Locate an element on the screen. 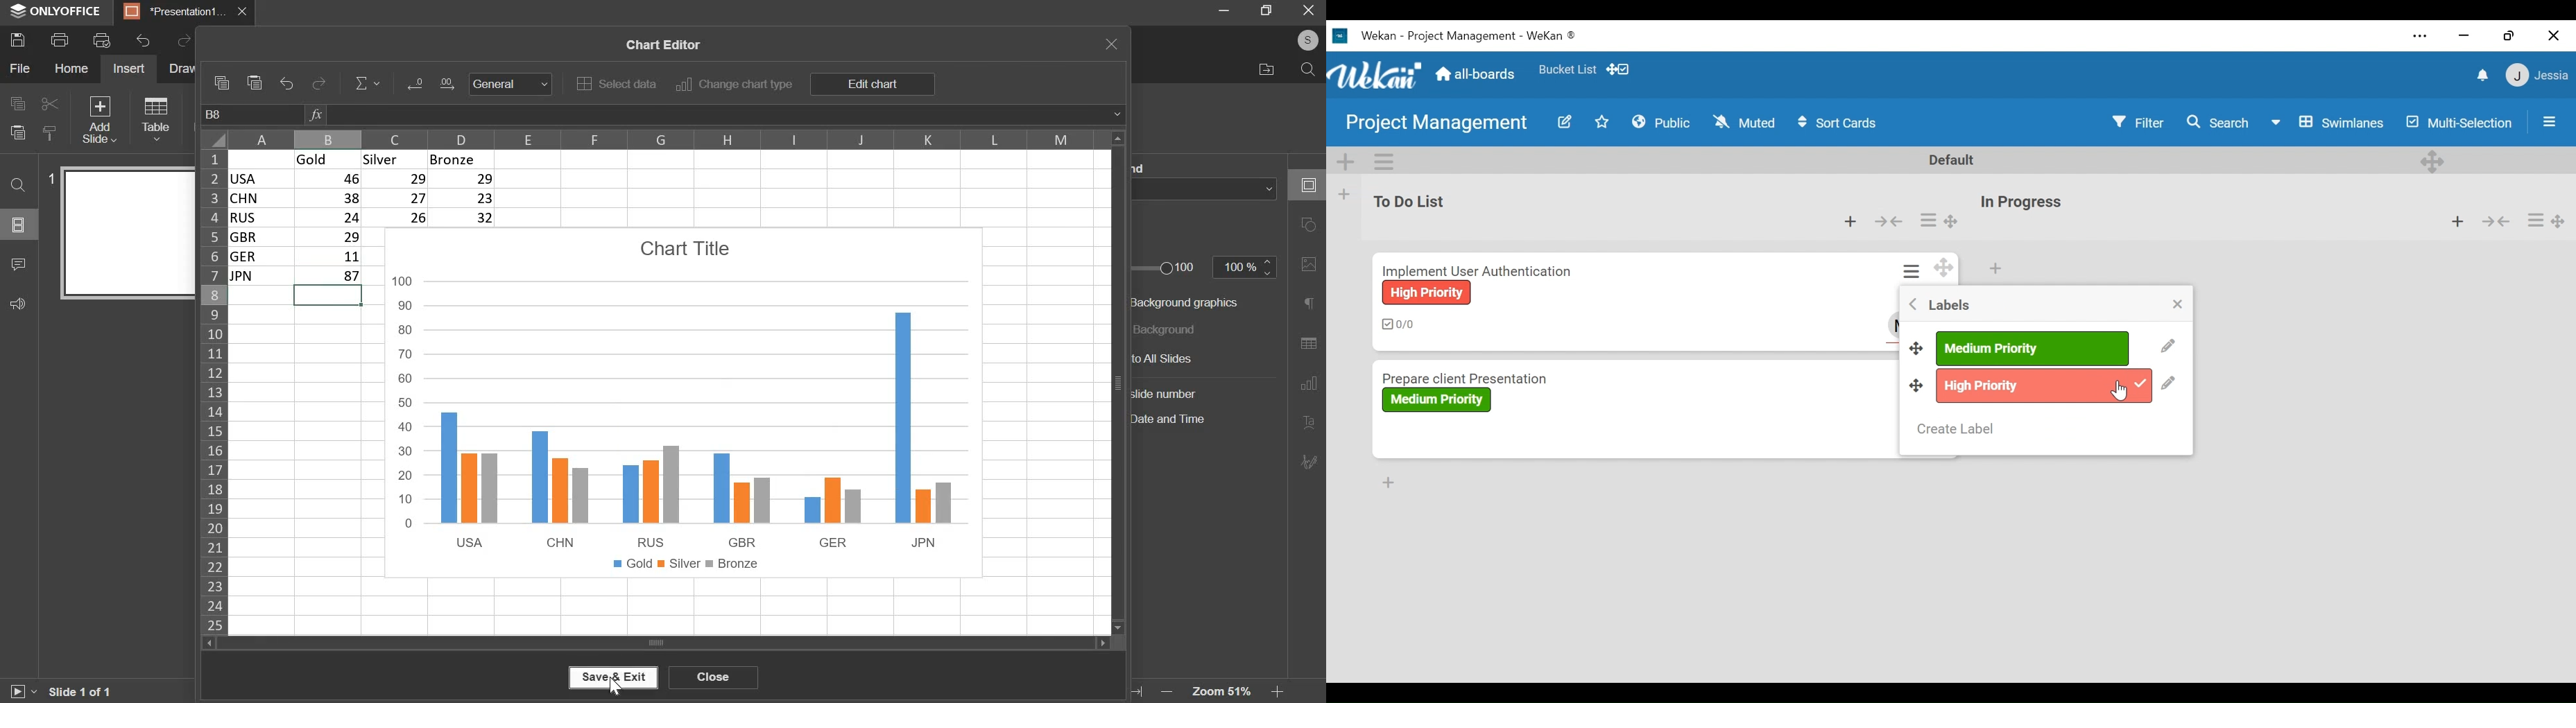 The image size is (2576, 728). minimize is located at coordinates (2463, 35).